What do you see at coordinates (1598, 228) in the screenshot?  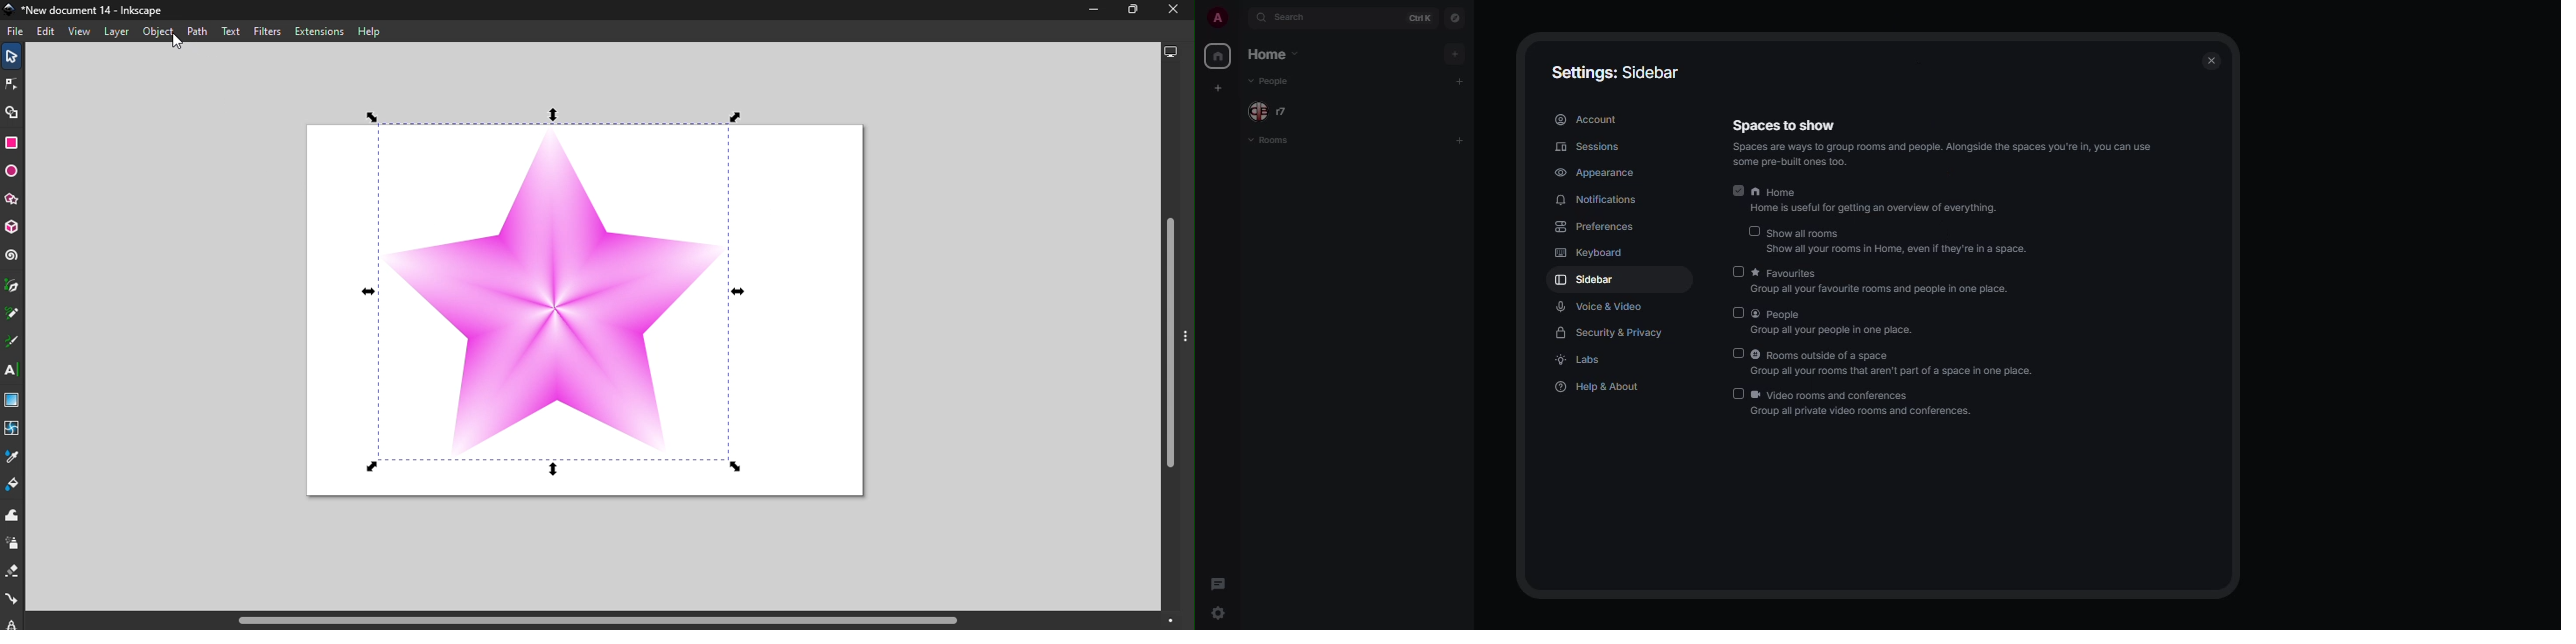 I see `preferences` at bounding box center [1598, 228].